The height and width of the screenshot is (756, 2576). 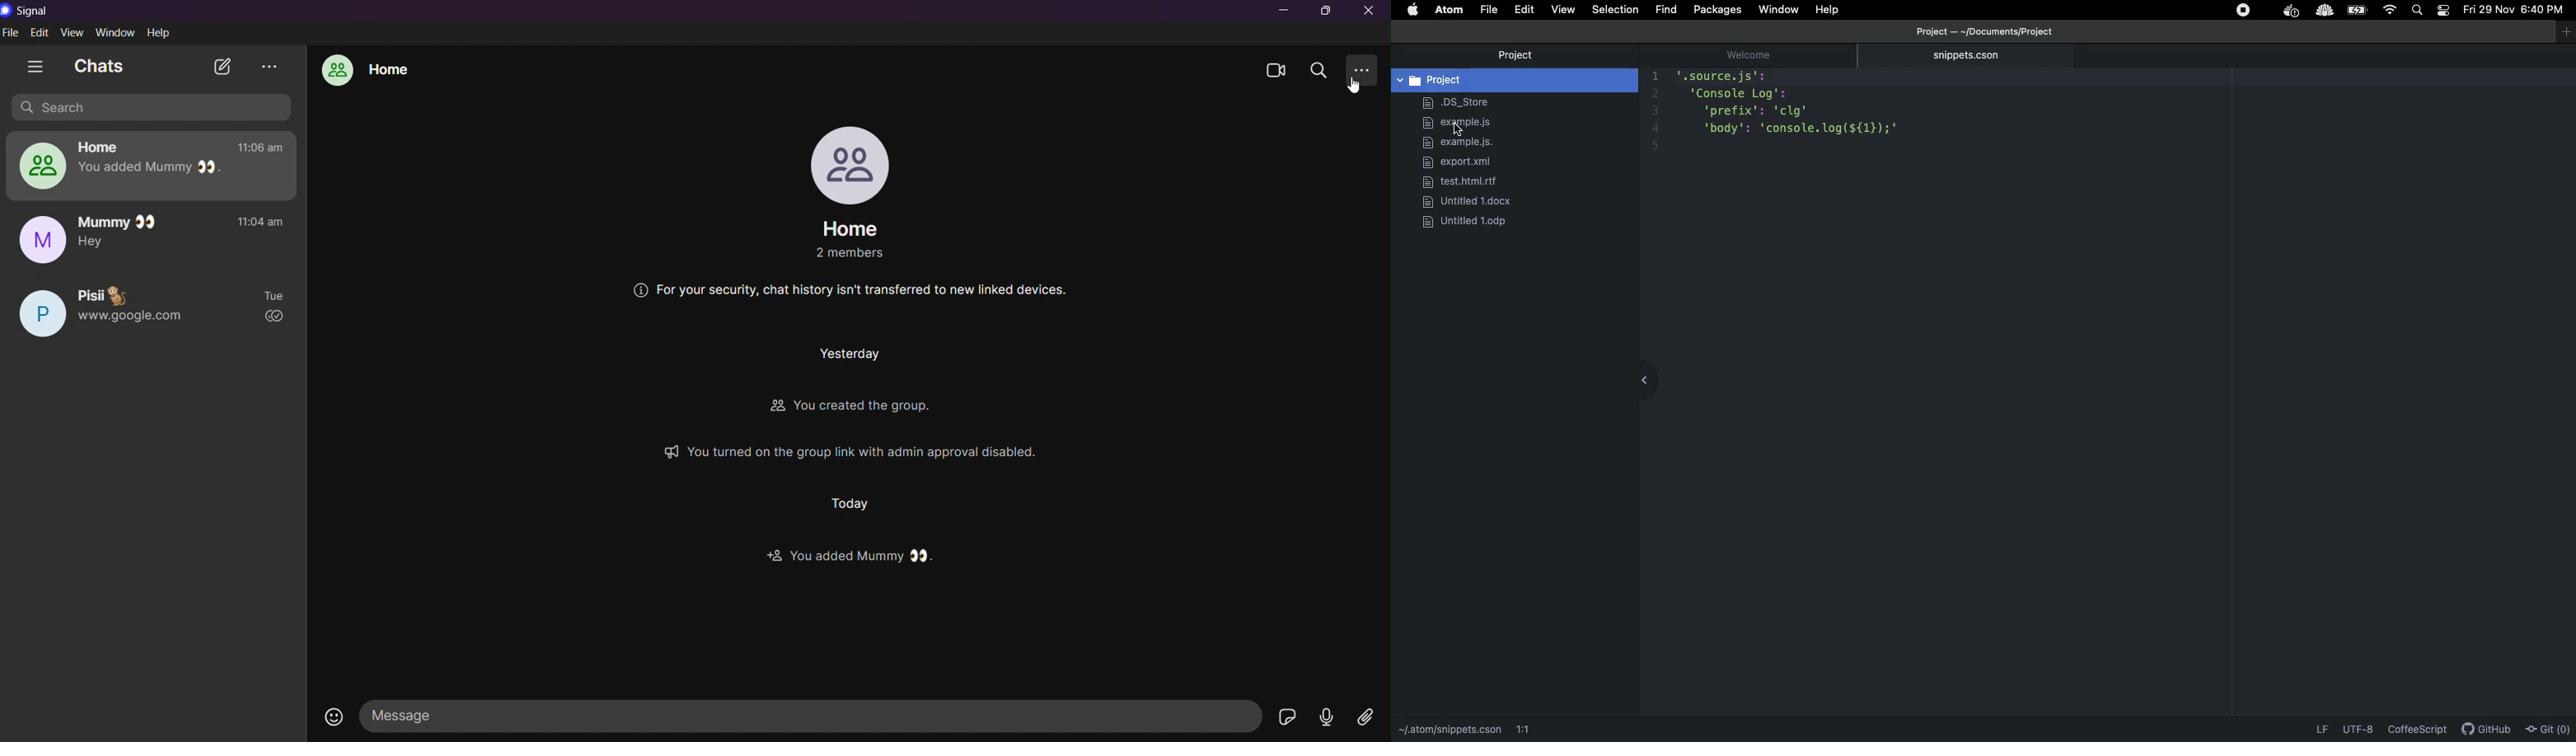 I want to click on Packages, so click(x=1720, y=12).